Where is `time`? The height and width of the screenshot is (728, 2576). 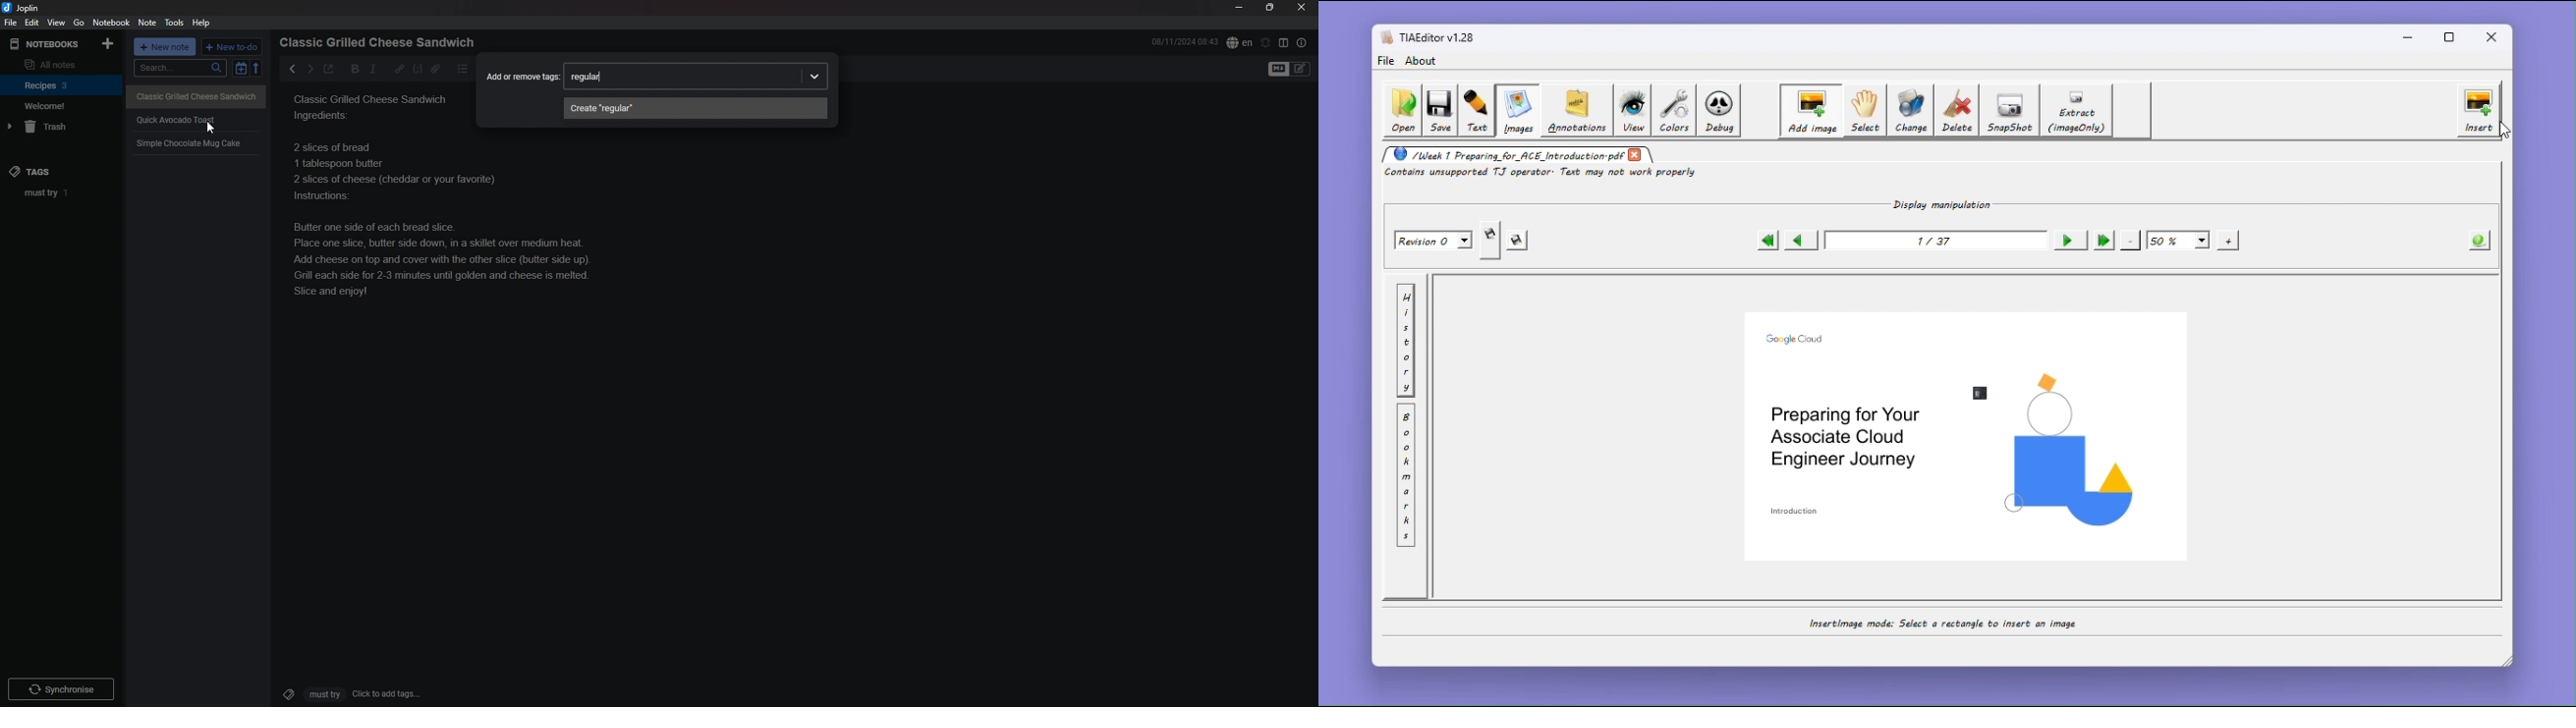
time is located at coordinates (1185, 41).